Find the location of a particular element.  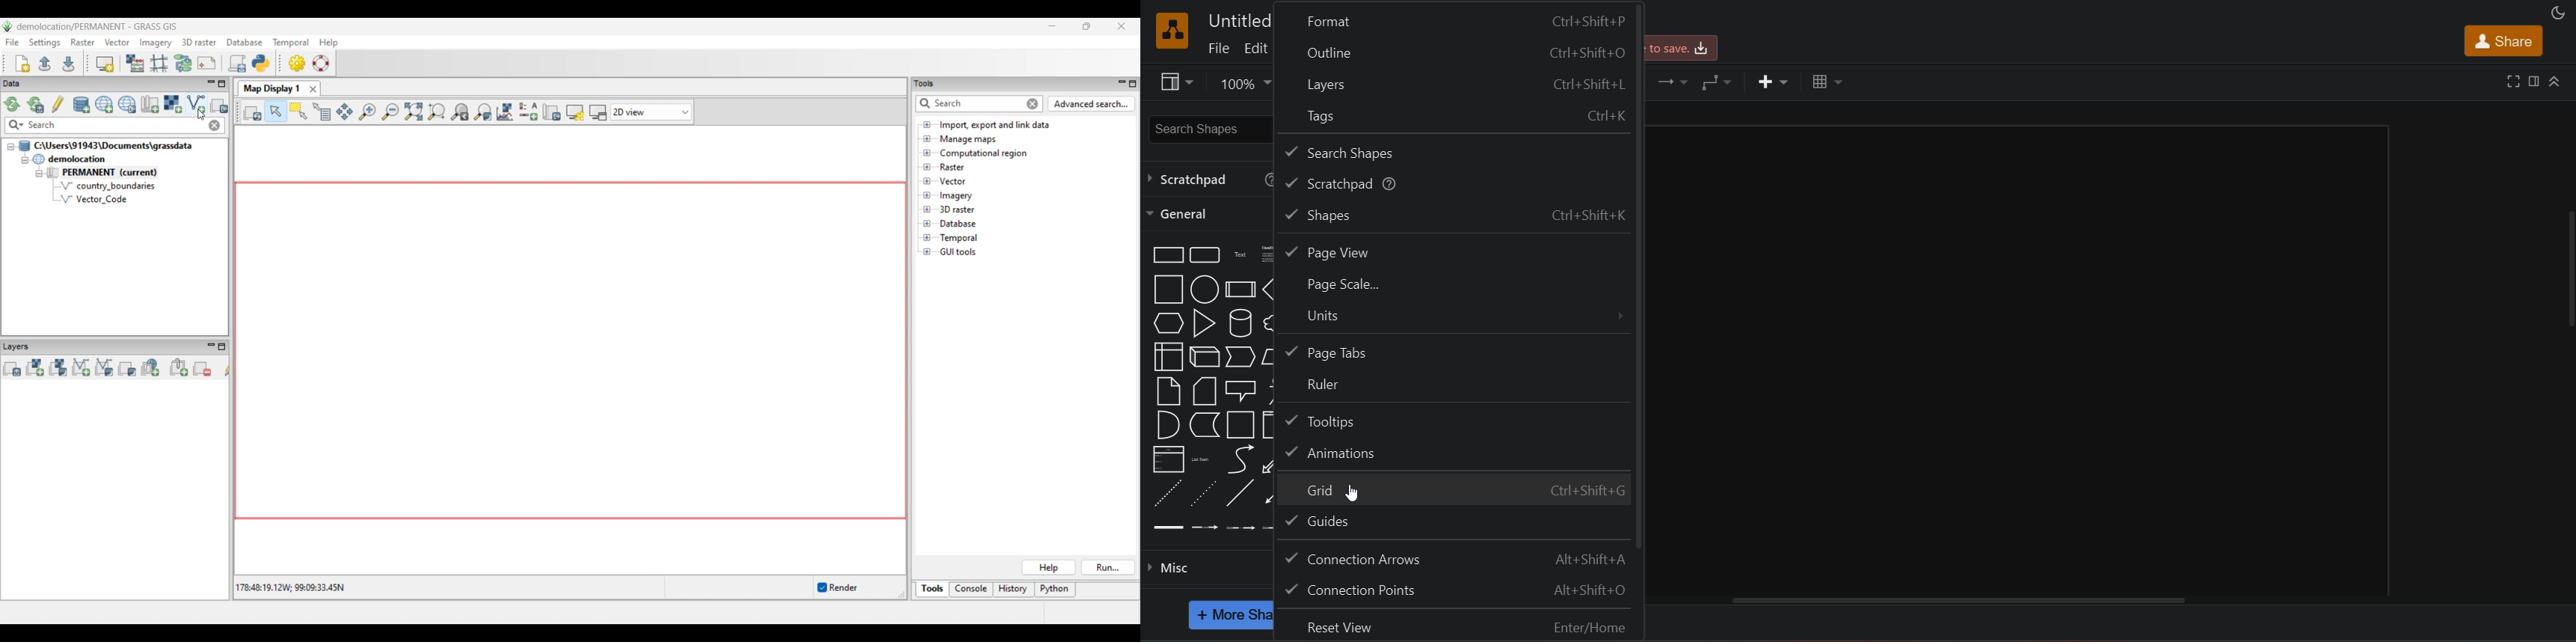

connection points is located at coordinates (1459, 593).